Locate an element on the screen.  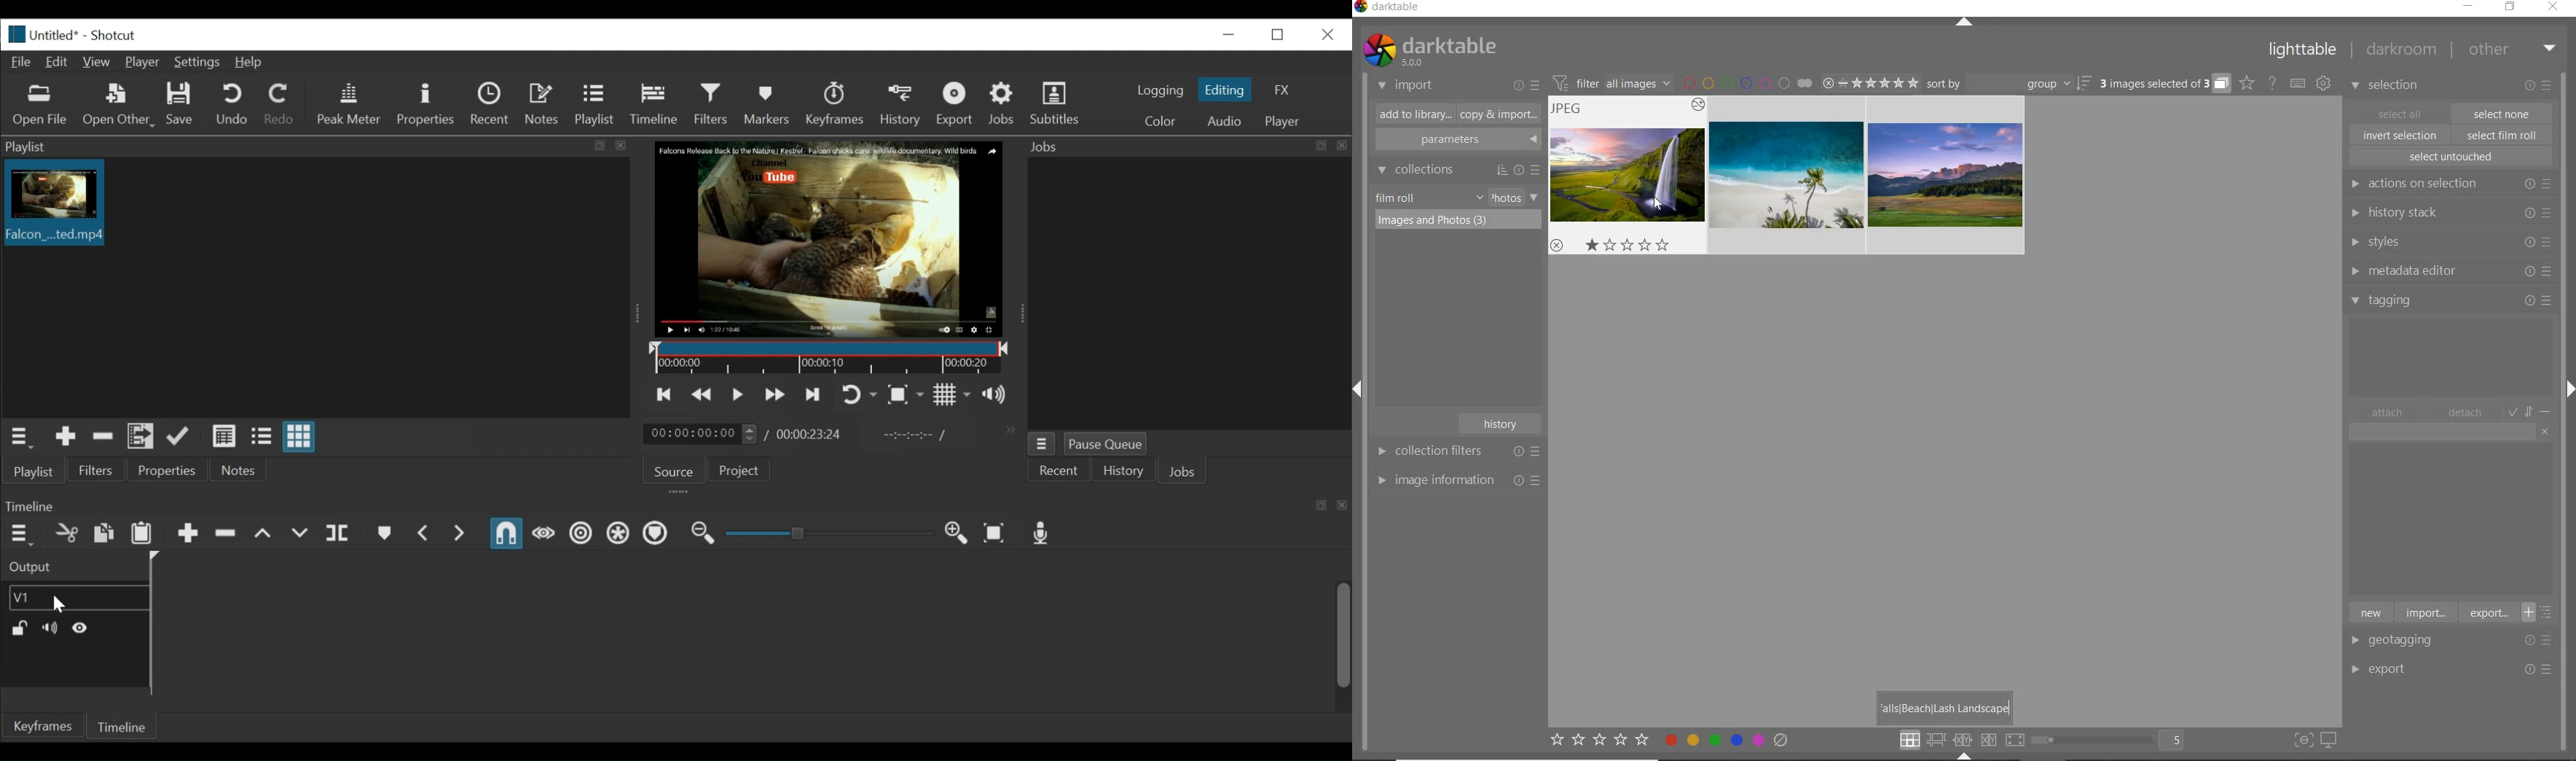
Keyframe is located at coordinates (835, 105).